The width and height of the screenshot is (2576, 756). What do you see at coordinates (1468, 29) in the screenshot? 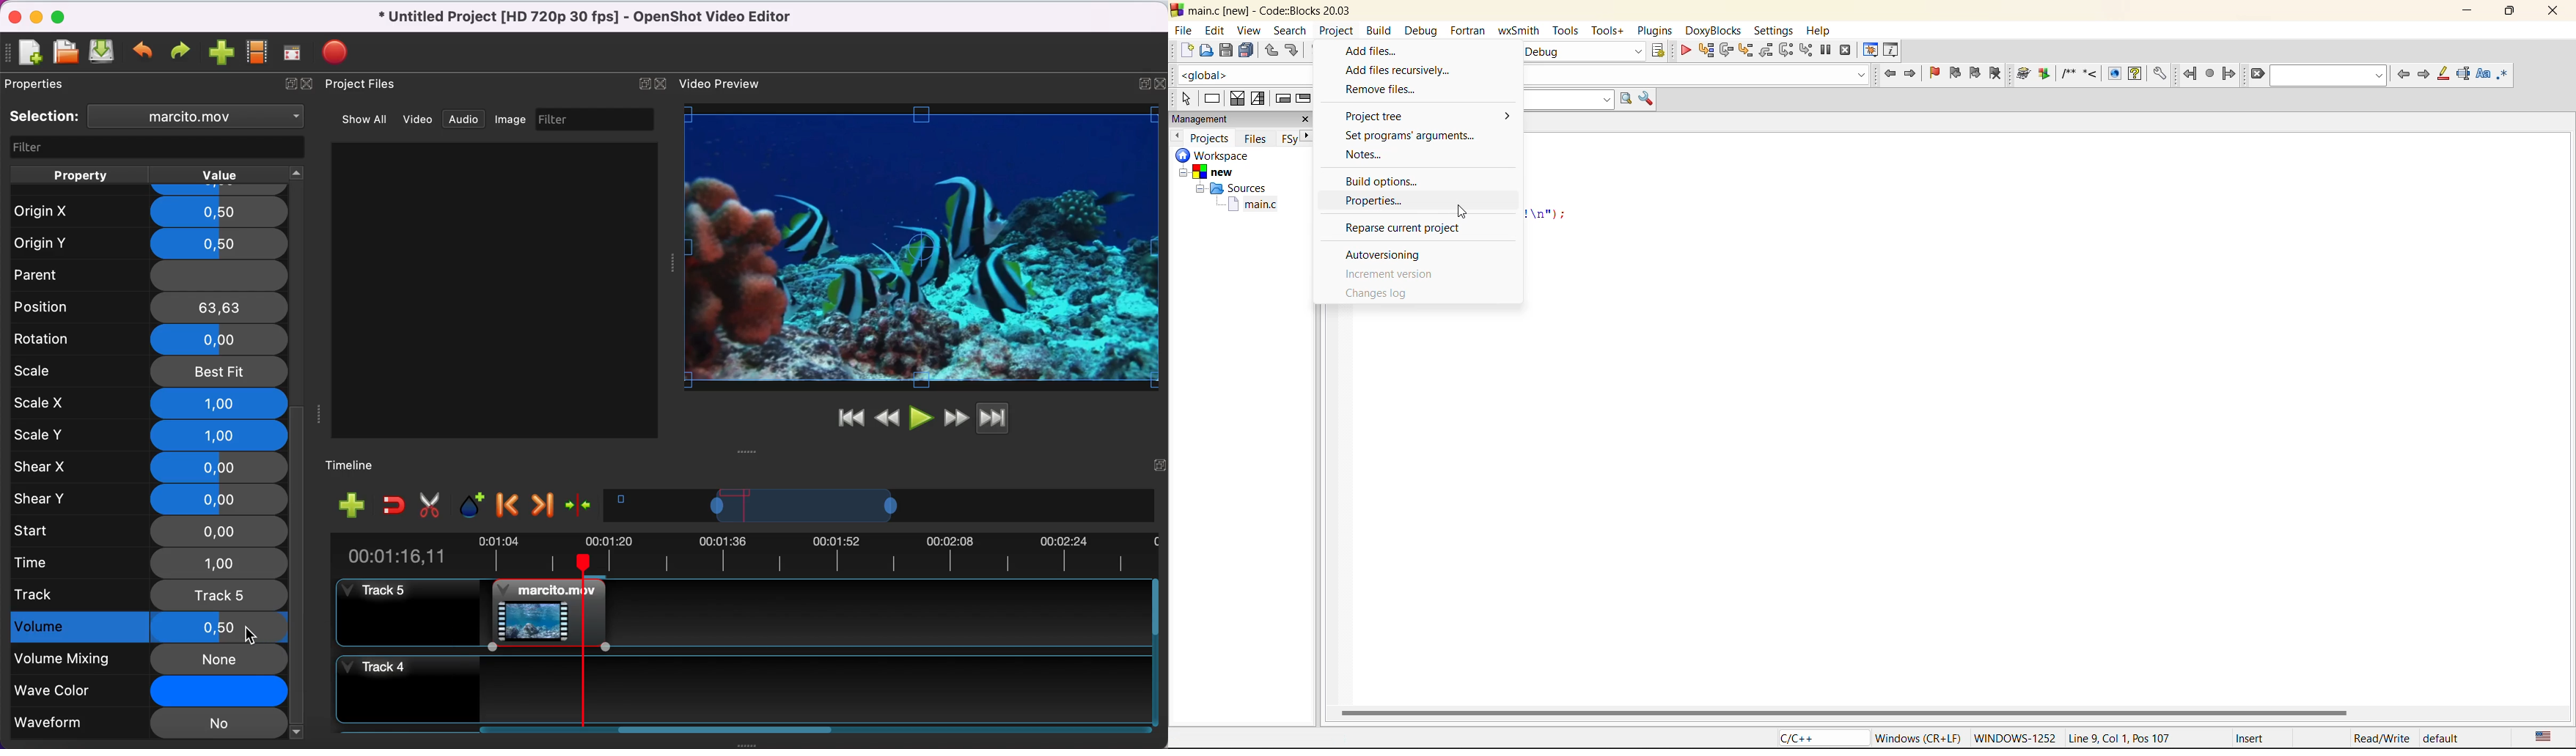
I see `fortran` at bounding box center [1468, 29].